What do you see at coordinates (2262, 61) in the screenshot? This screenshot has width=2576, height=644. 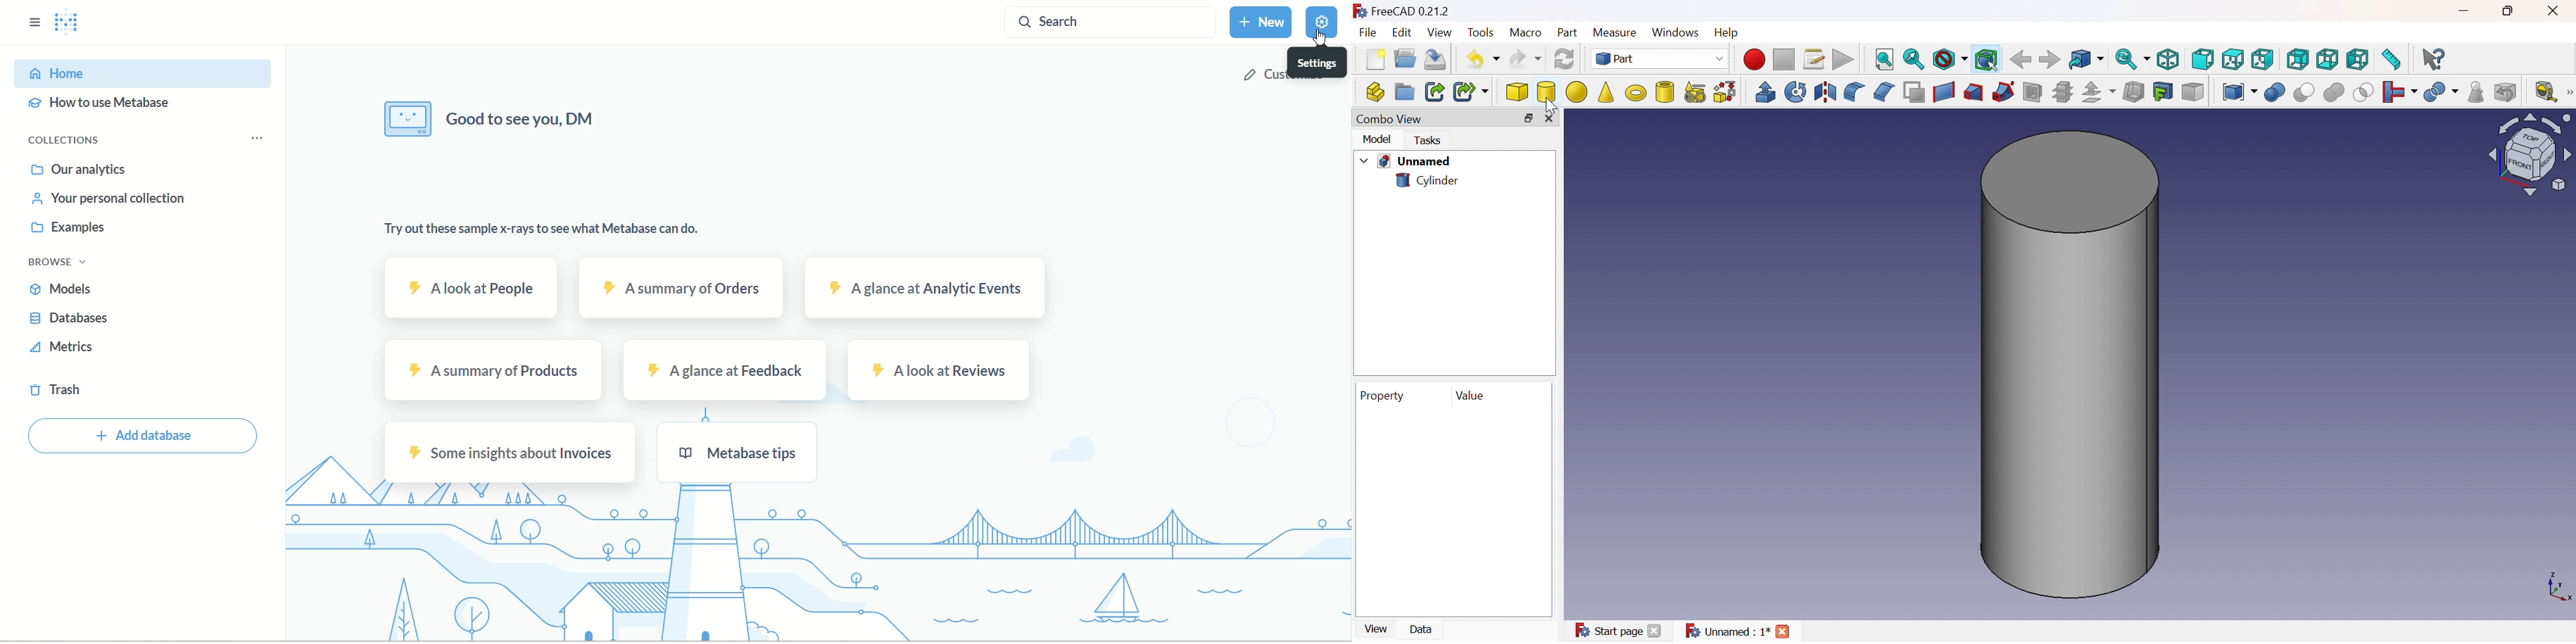 I see `Right` at bounding box center [2262, 61].